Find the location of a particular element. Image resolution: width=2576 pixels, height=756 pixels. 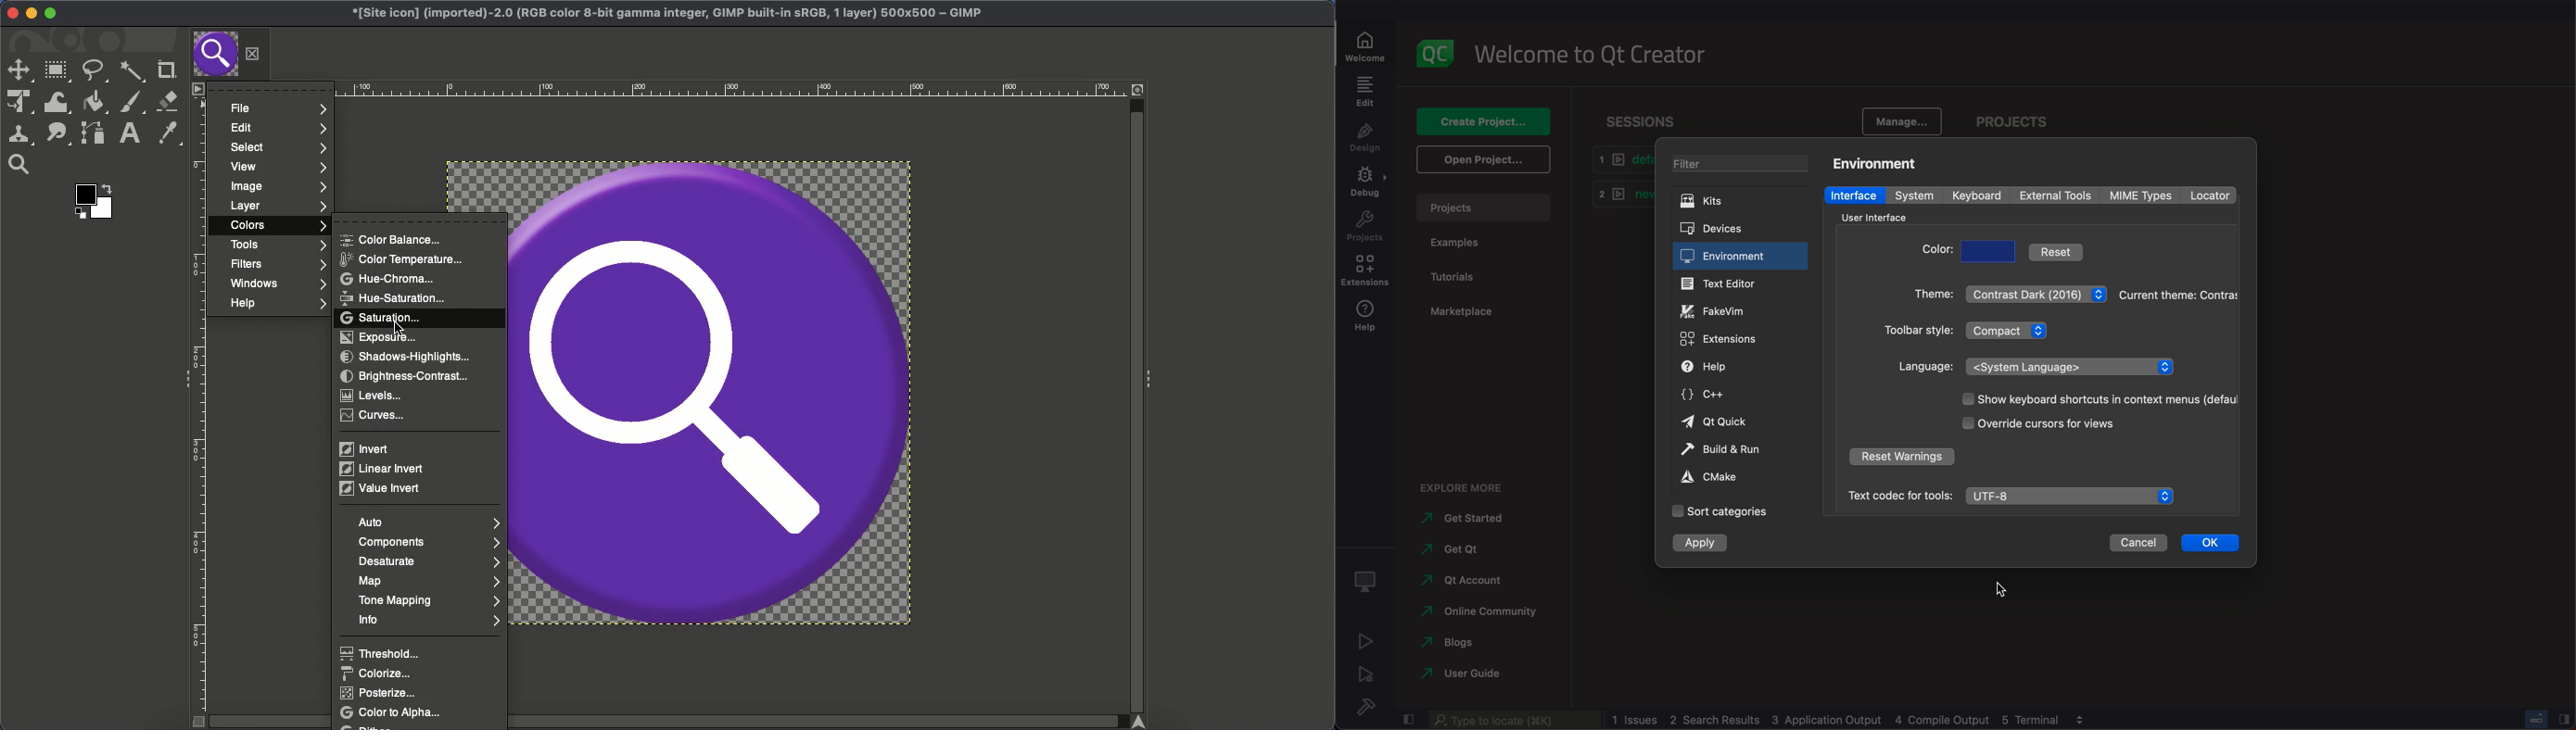

show keyboard is located at coordinates (2095, 400).